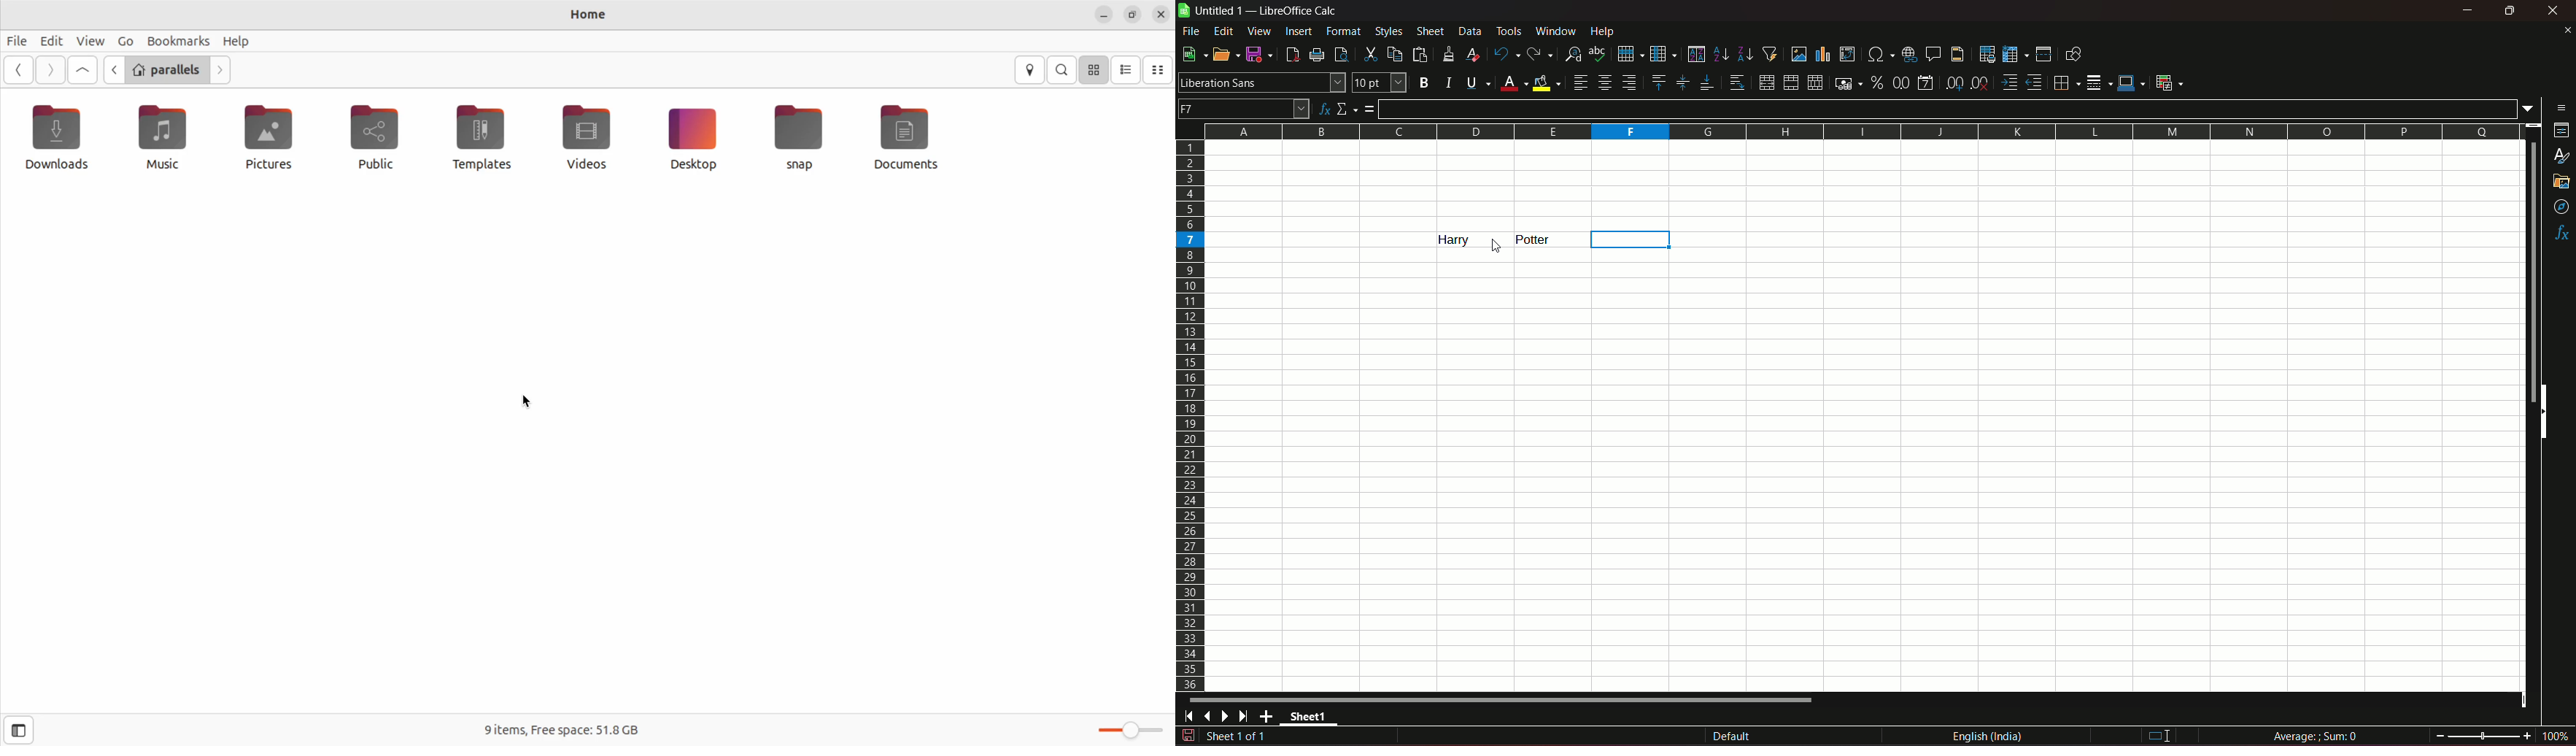 This screenshot has width=2576, height=756. What do you see at coordinates (1847, 83) in the screenshot?
I see `format as currency` at bounding box center [1847, 83].